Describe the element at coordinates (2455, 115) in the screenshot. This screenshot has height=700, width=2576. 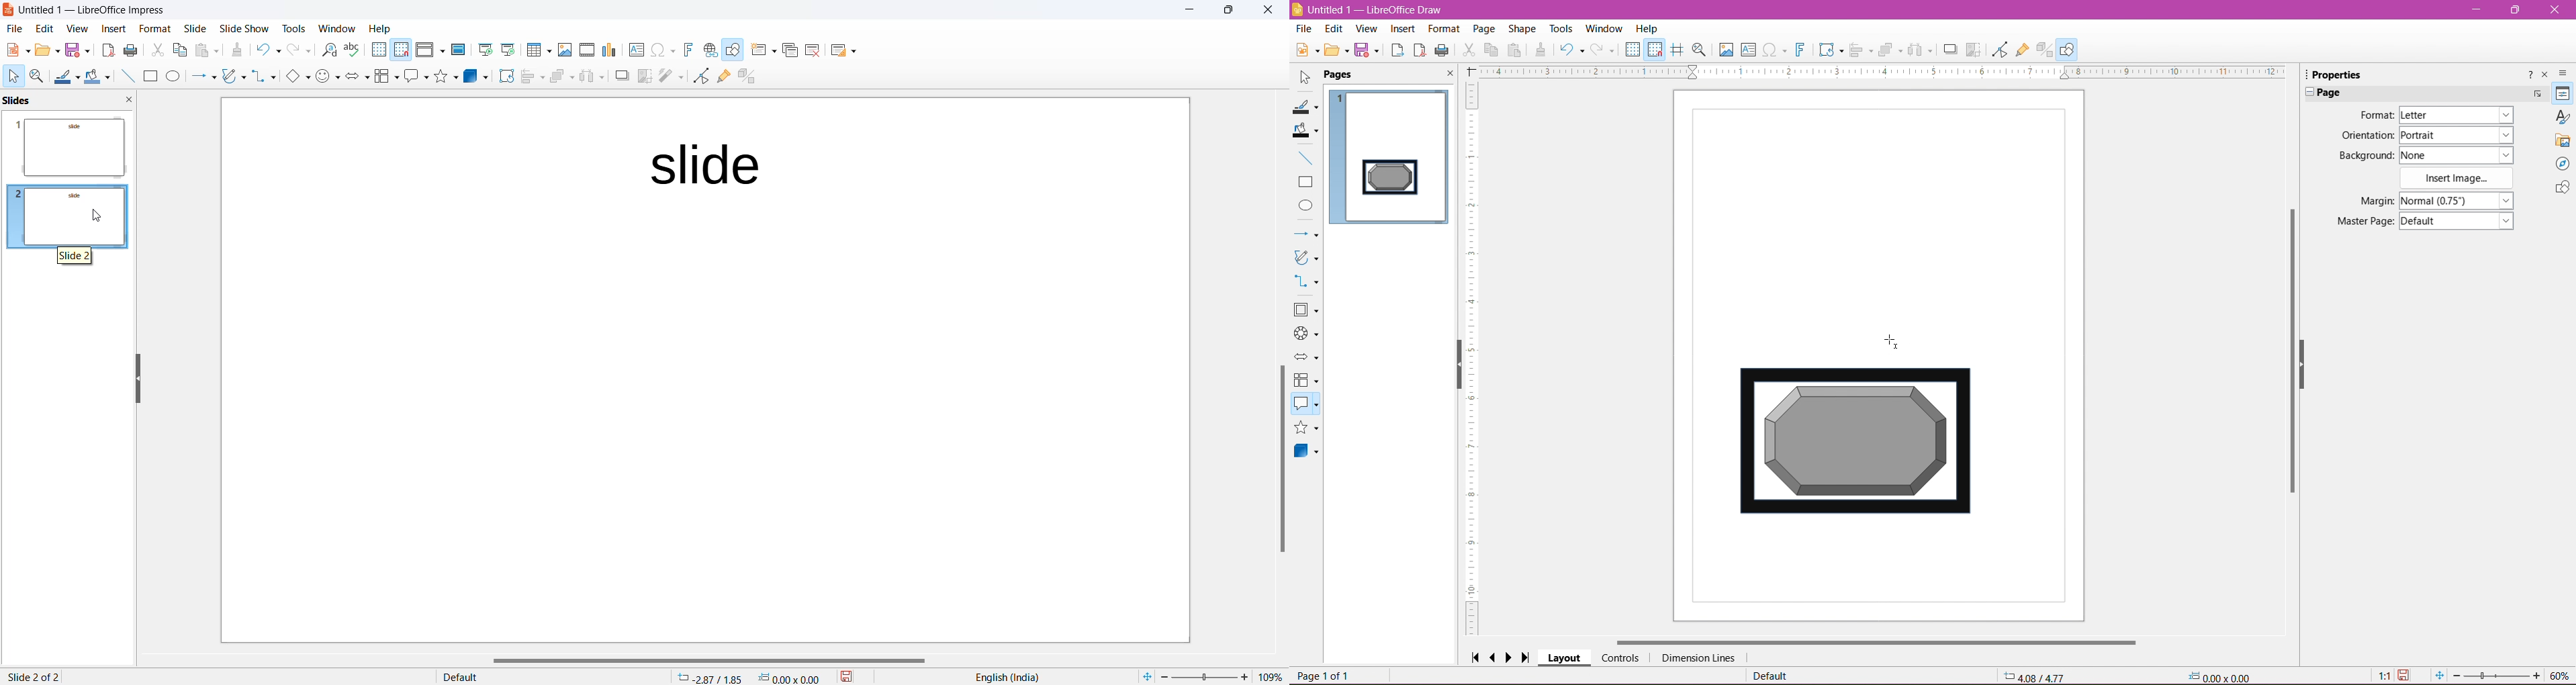
I see `Select page format type` at that location.